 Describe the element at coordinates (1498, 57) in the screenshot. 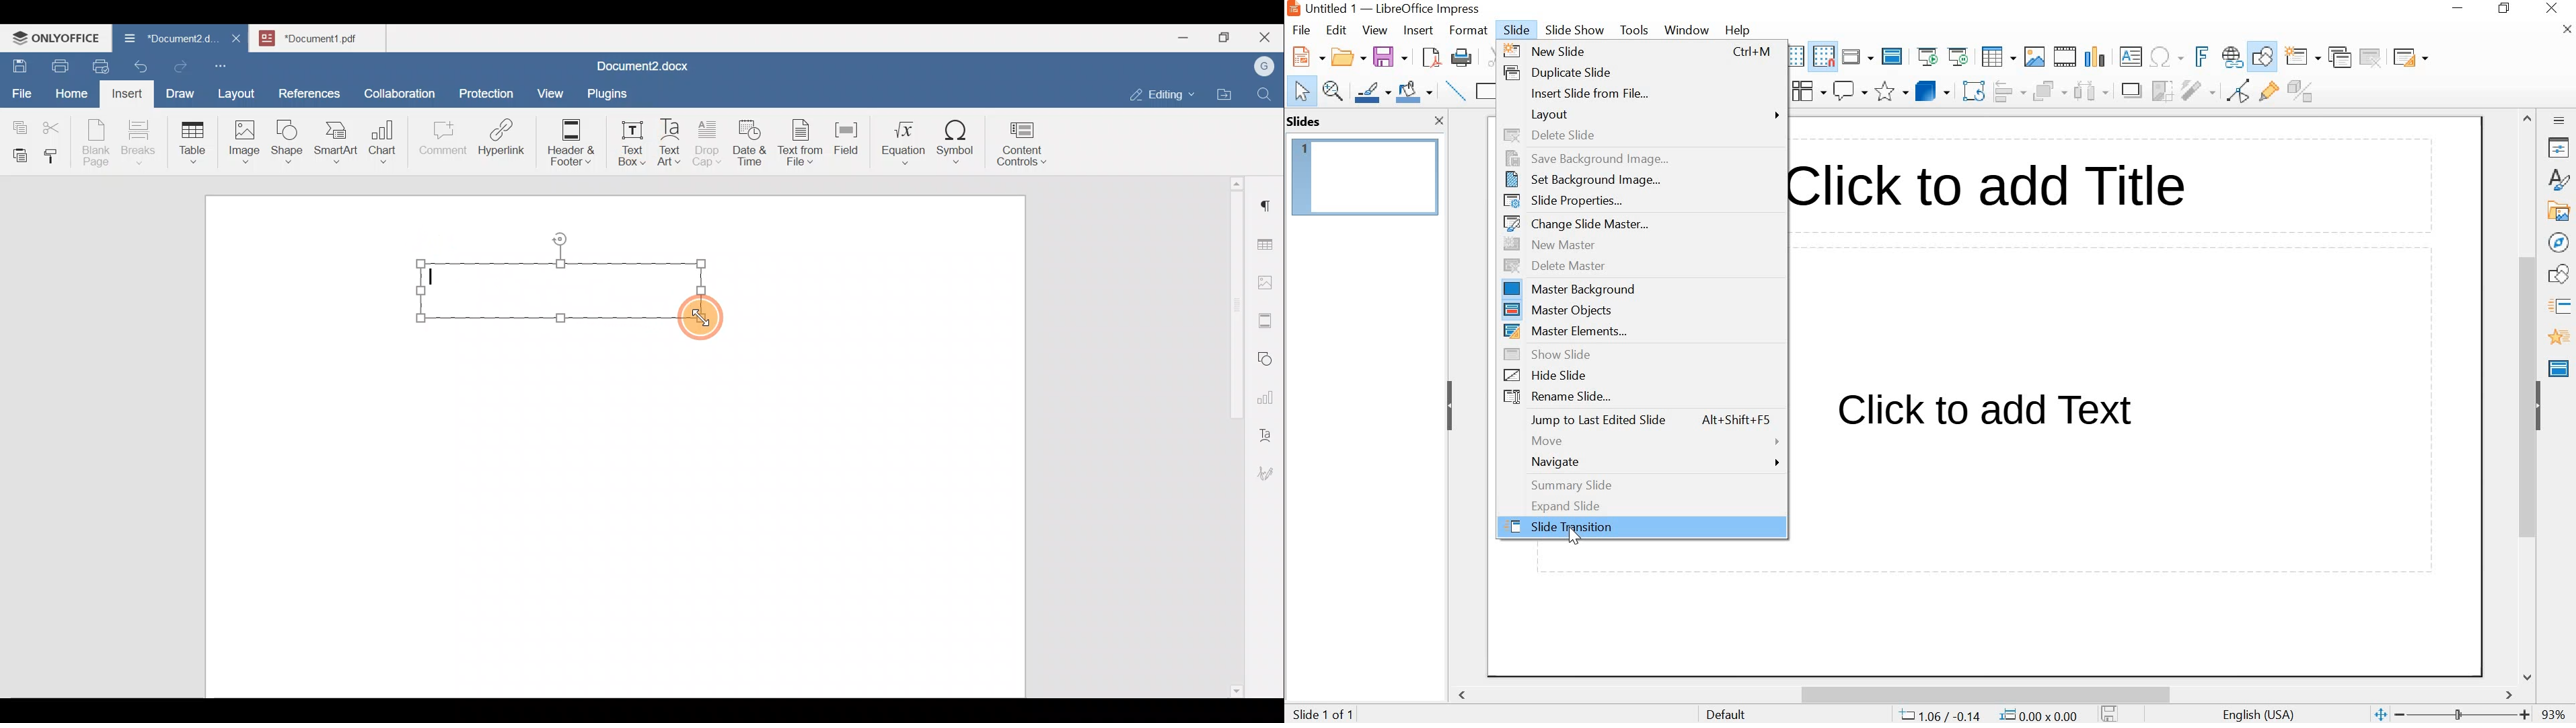

I see `CUT` at that location.